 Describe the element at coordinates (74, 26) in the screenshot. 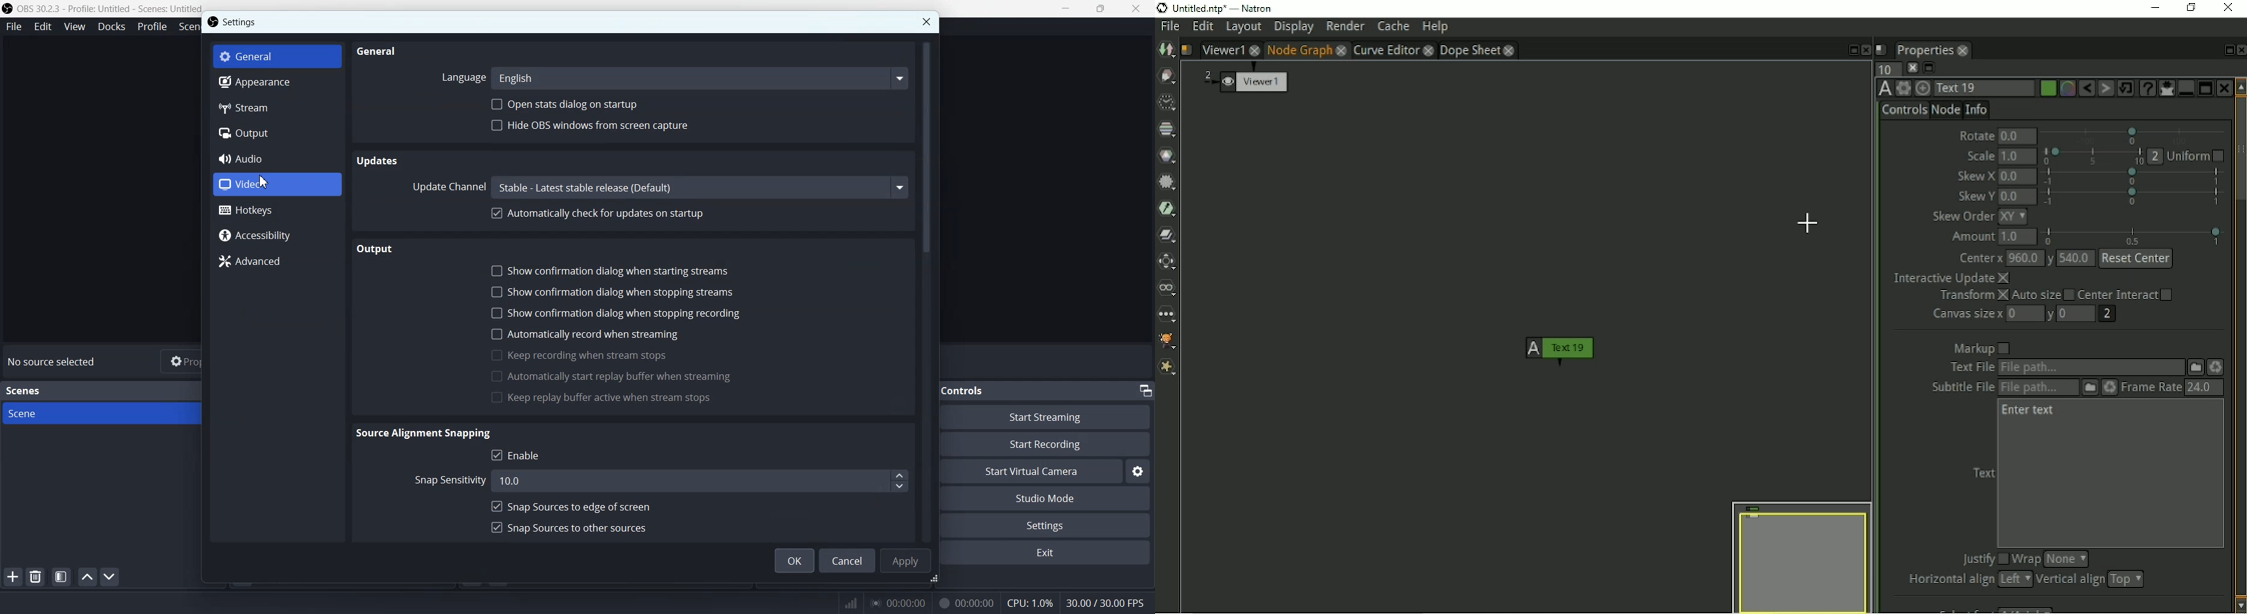

I see `View` at that location.